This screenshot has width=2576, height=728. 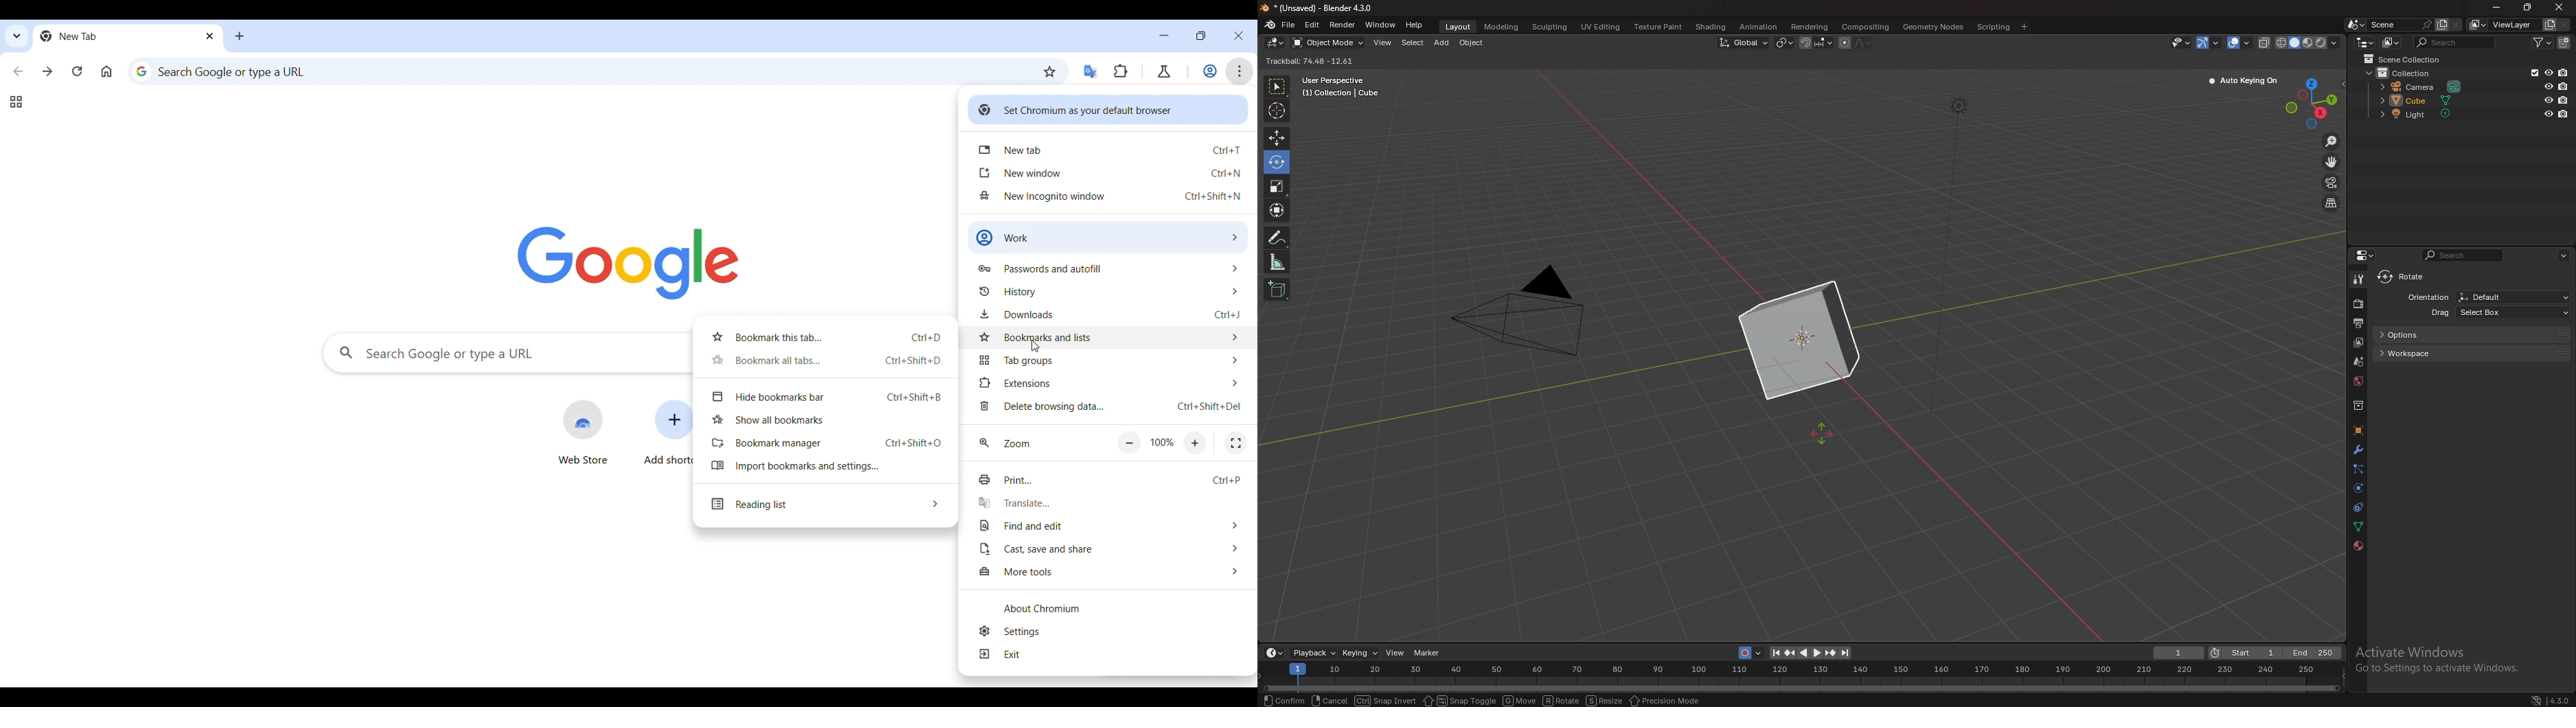 I want to click on Chrome labs, so click(x=1164, y=71).